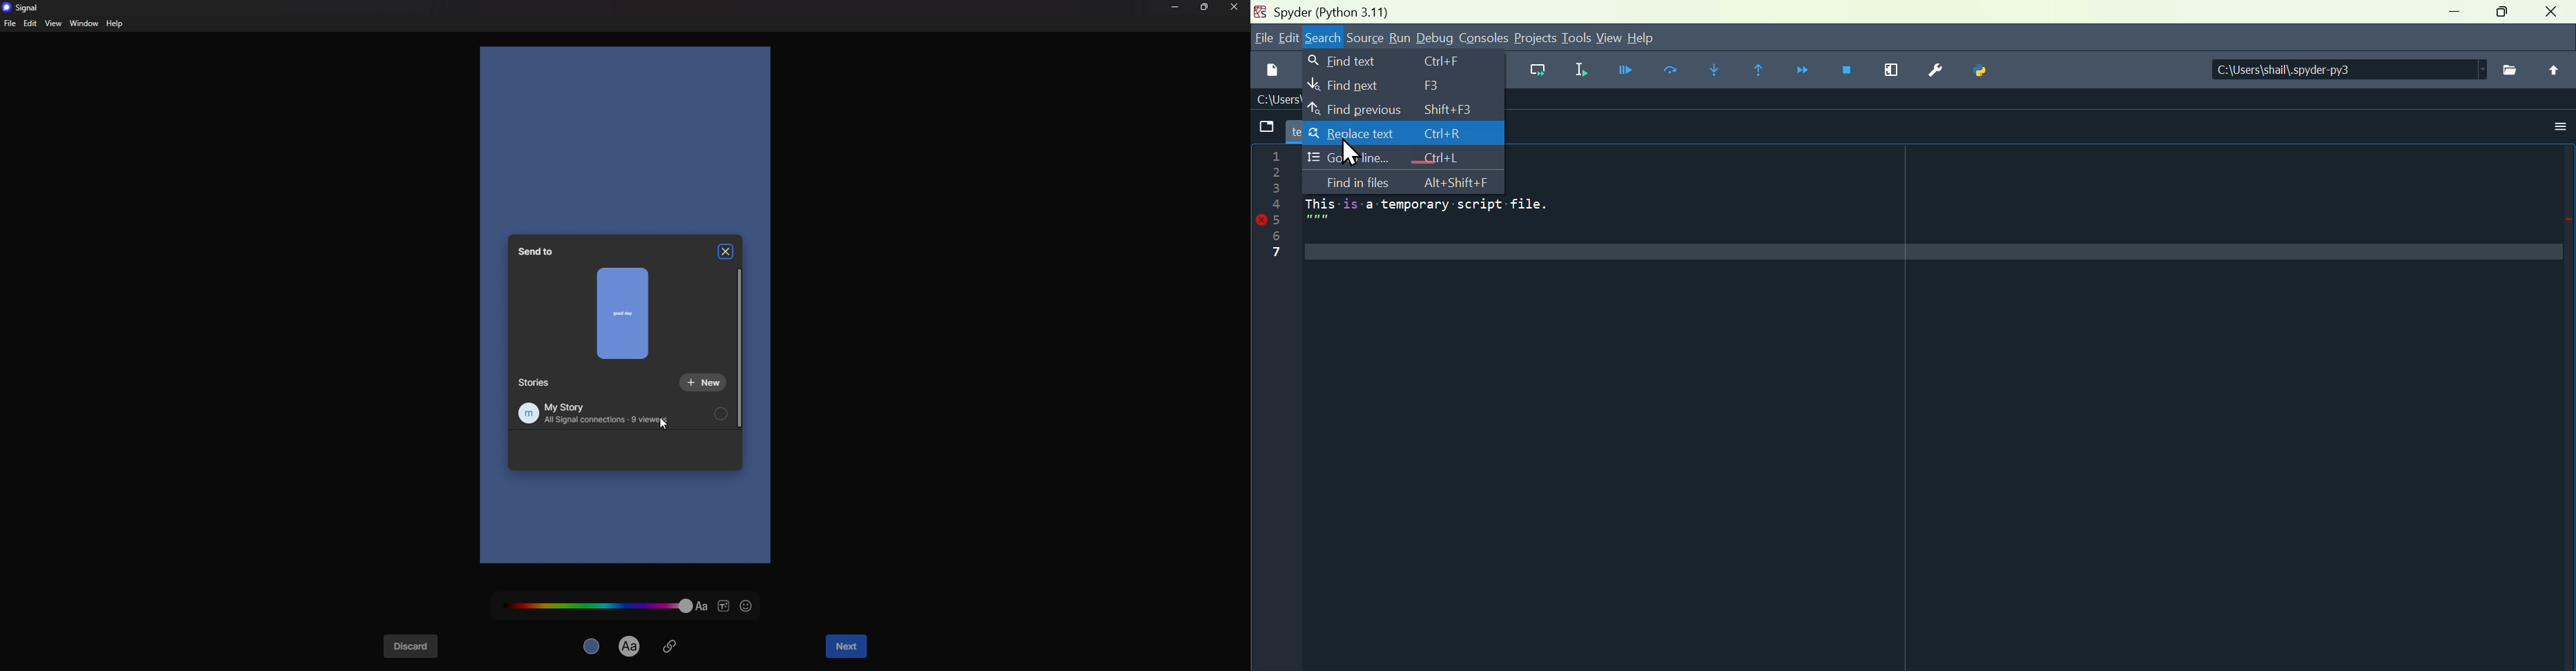 The image size is (2576, 672). Describe the element at coordinates (1437, 40) in the screenshot. I see `Debug` at that location.